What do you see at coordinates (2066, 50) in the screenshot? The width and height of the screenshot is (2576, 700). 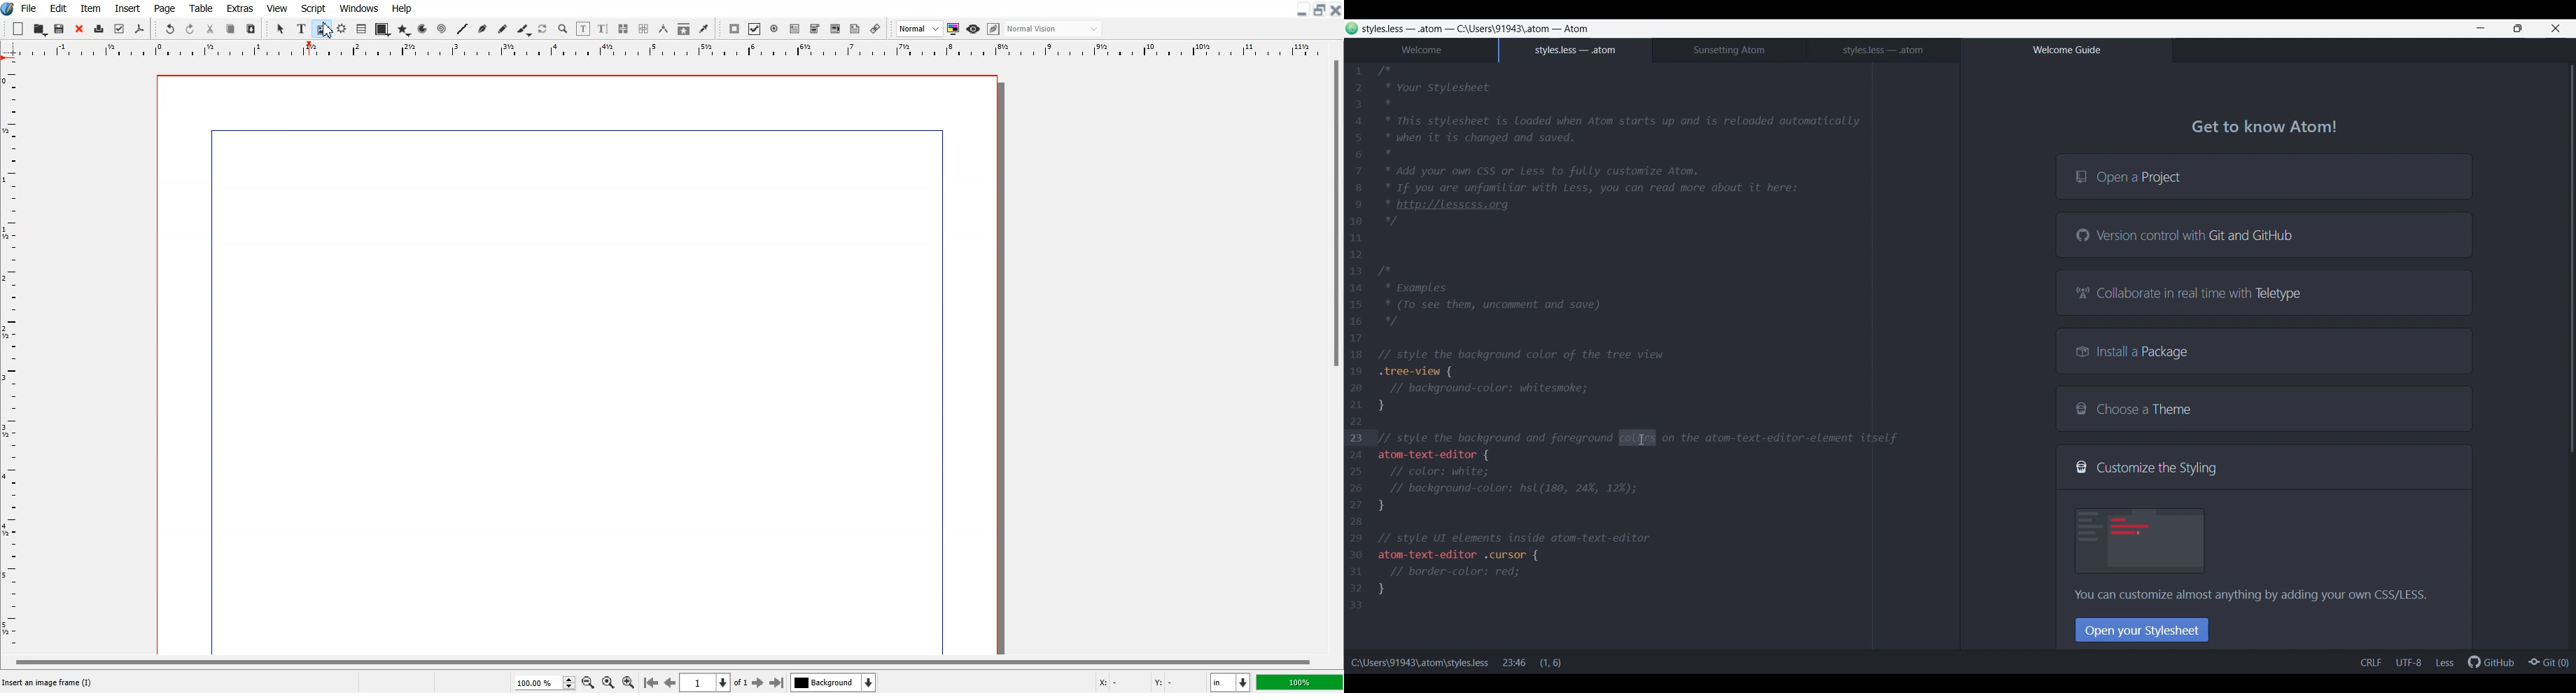 I see `Welcome guide tab` at bounding box center [2066, 50].